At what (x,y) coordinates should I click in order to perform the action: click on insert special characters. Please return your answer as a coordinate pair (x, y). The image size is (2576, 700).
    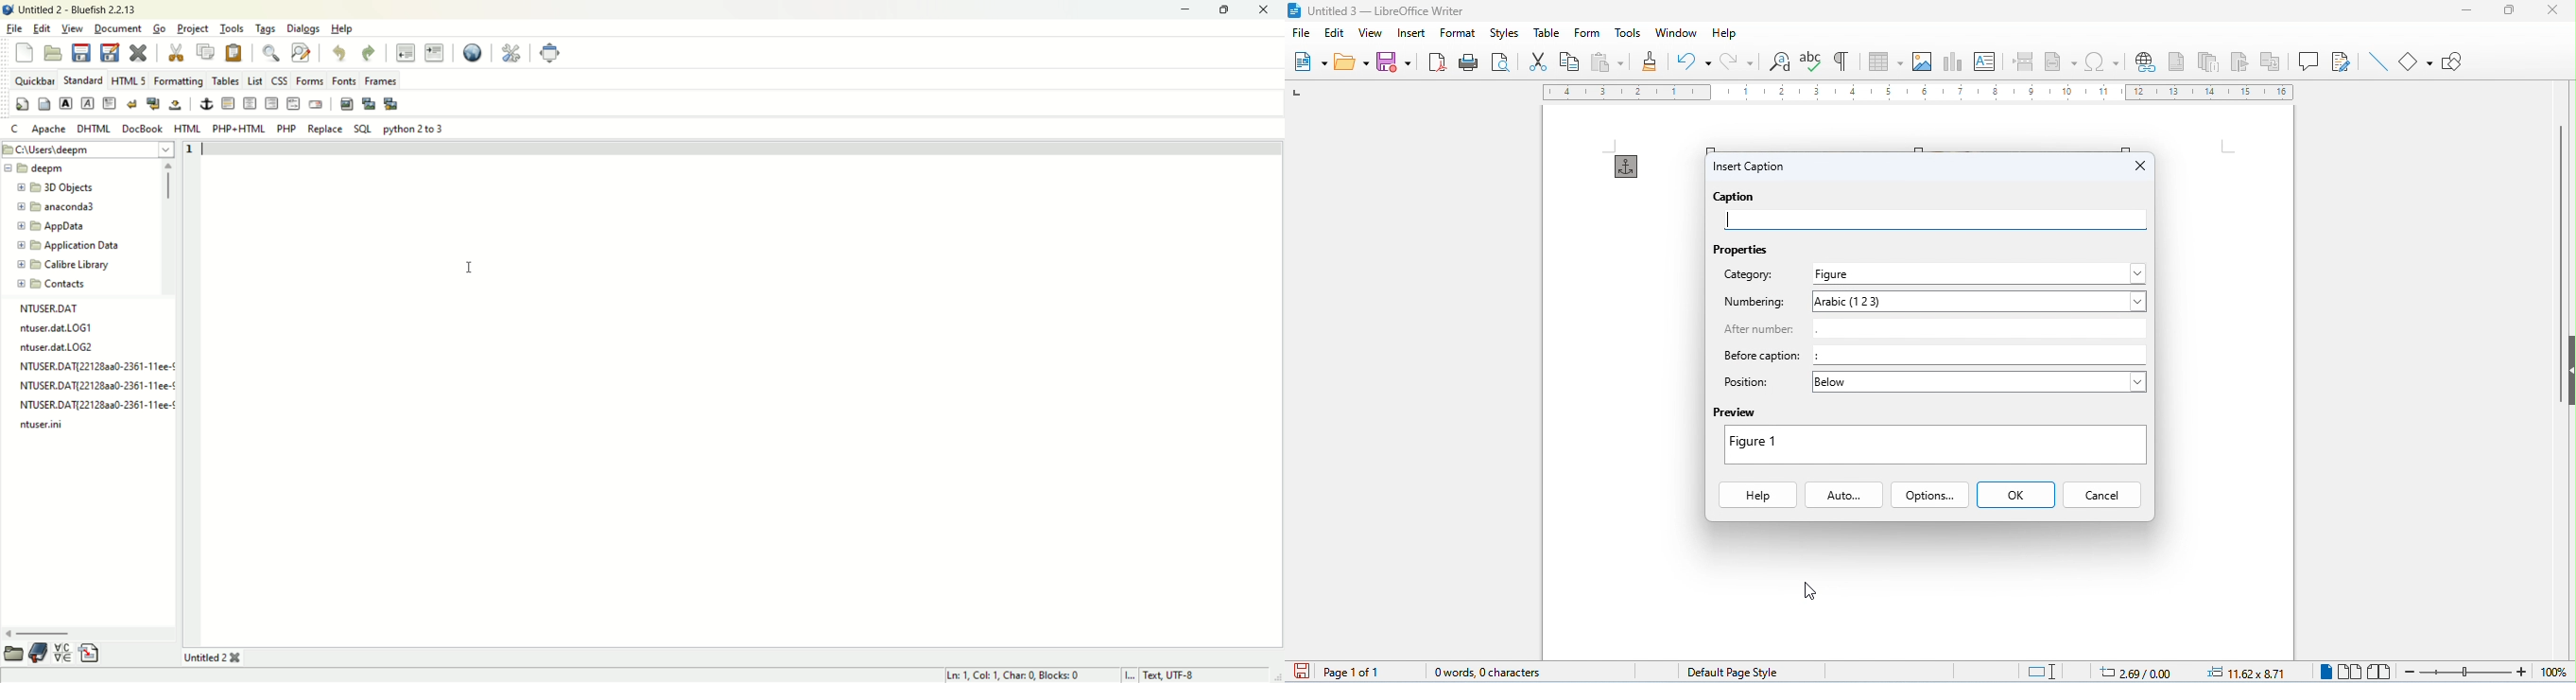
    Looking at the image, I should click on (2103, 61).